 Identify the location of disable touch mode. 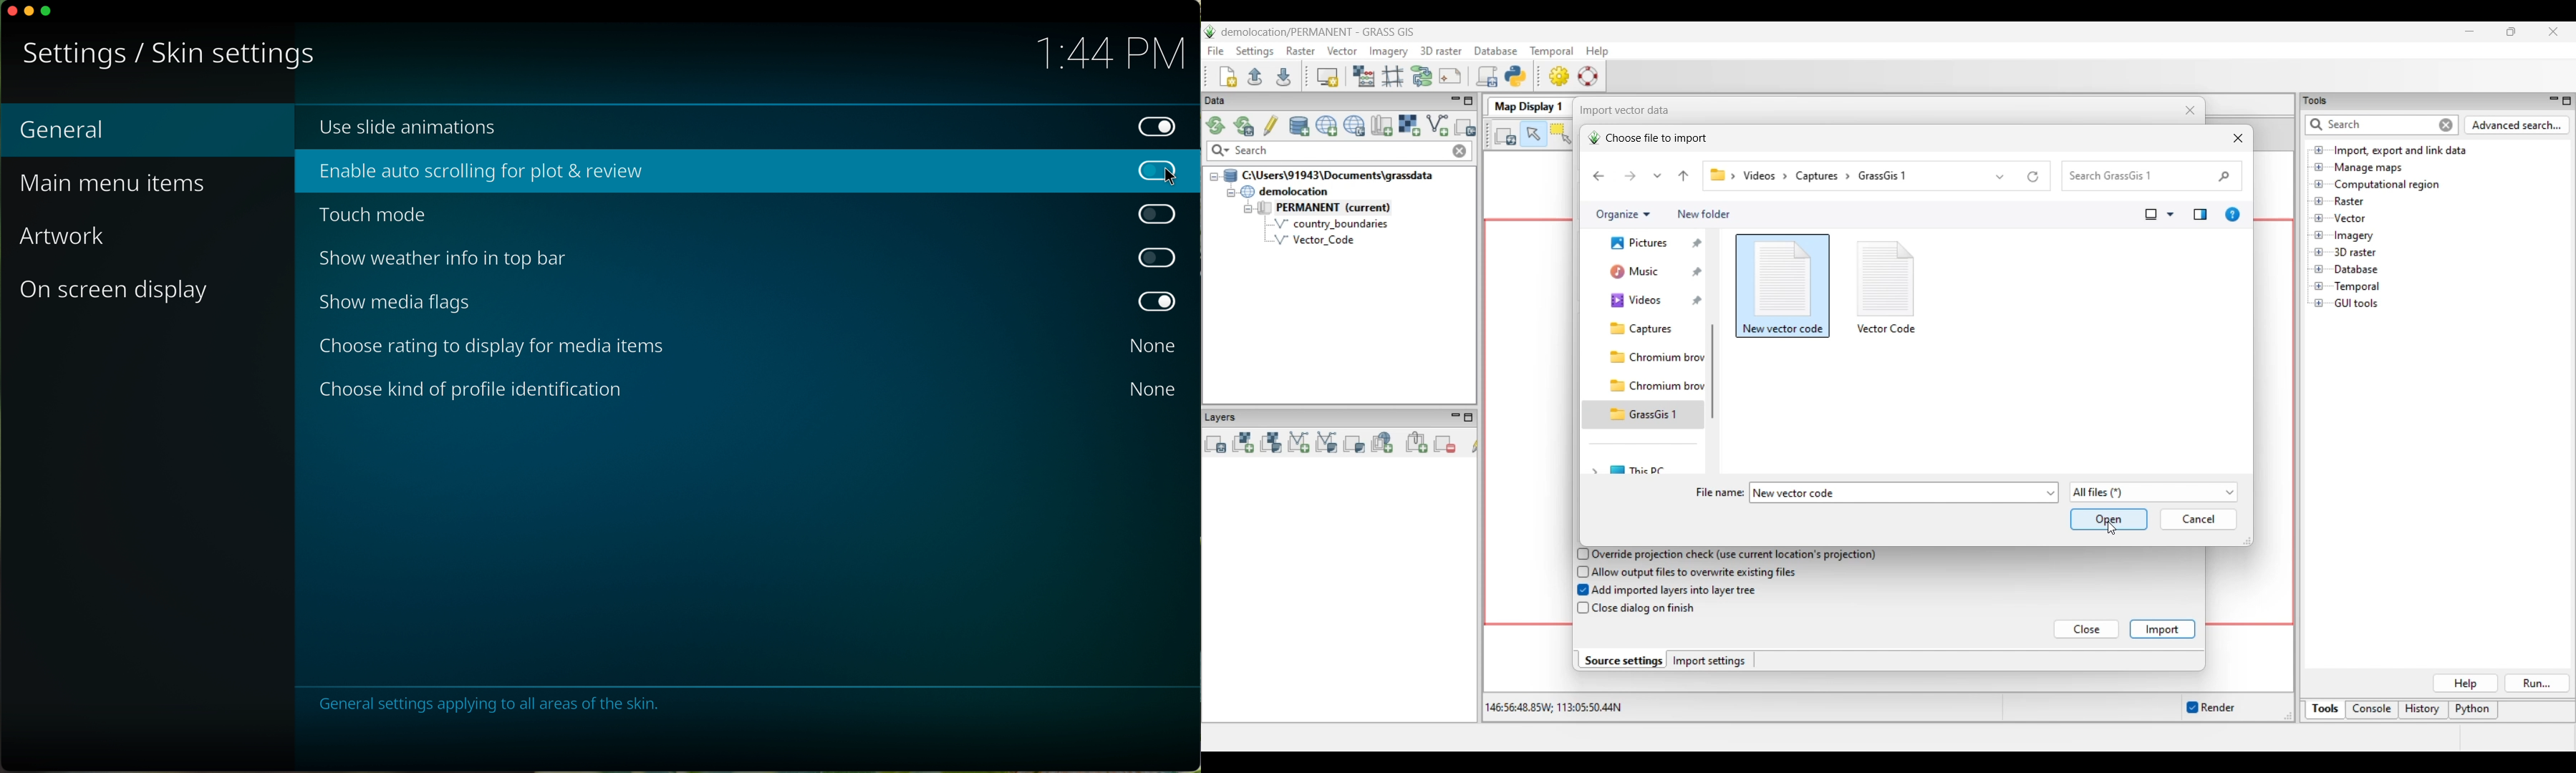
(744, 217).